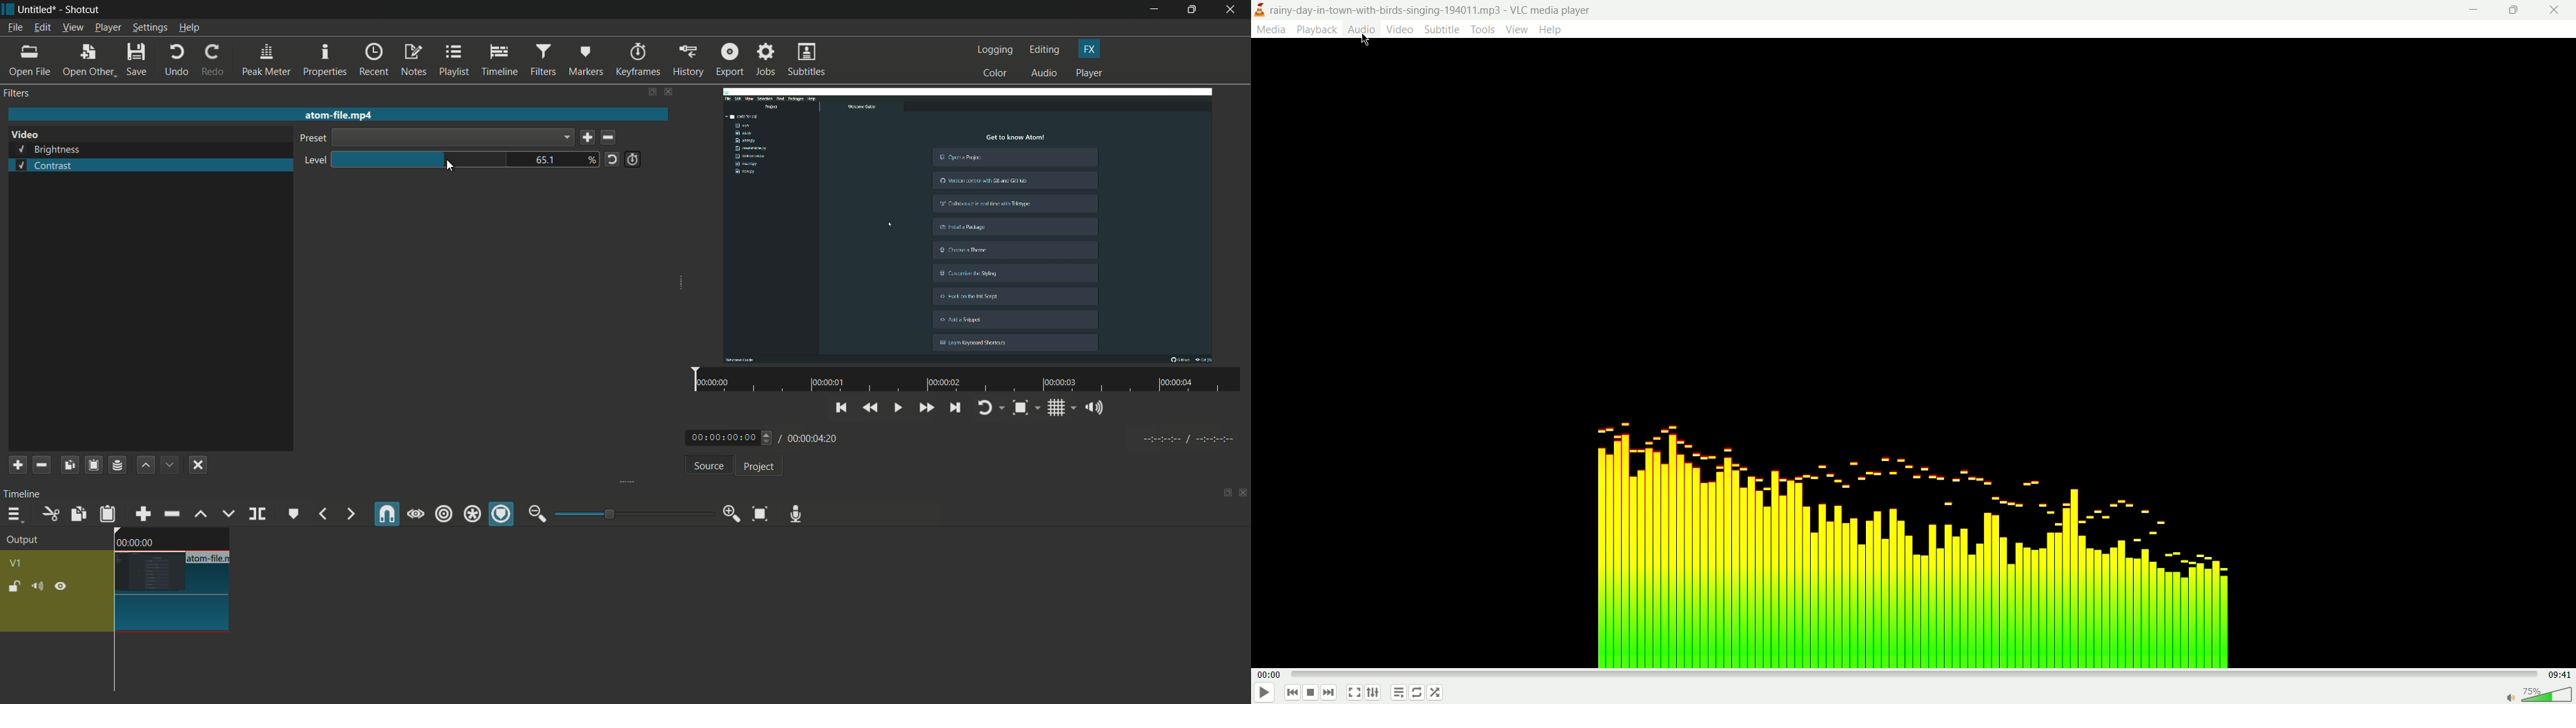 This screenshot has width=2576, height=728. What do you see at coordinates (421, 159) in the screenshot?
I see `brightness bar` at bounding box center [421, 159].